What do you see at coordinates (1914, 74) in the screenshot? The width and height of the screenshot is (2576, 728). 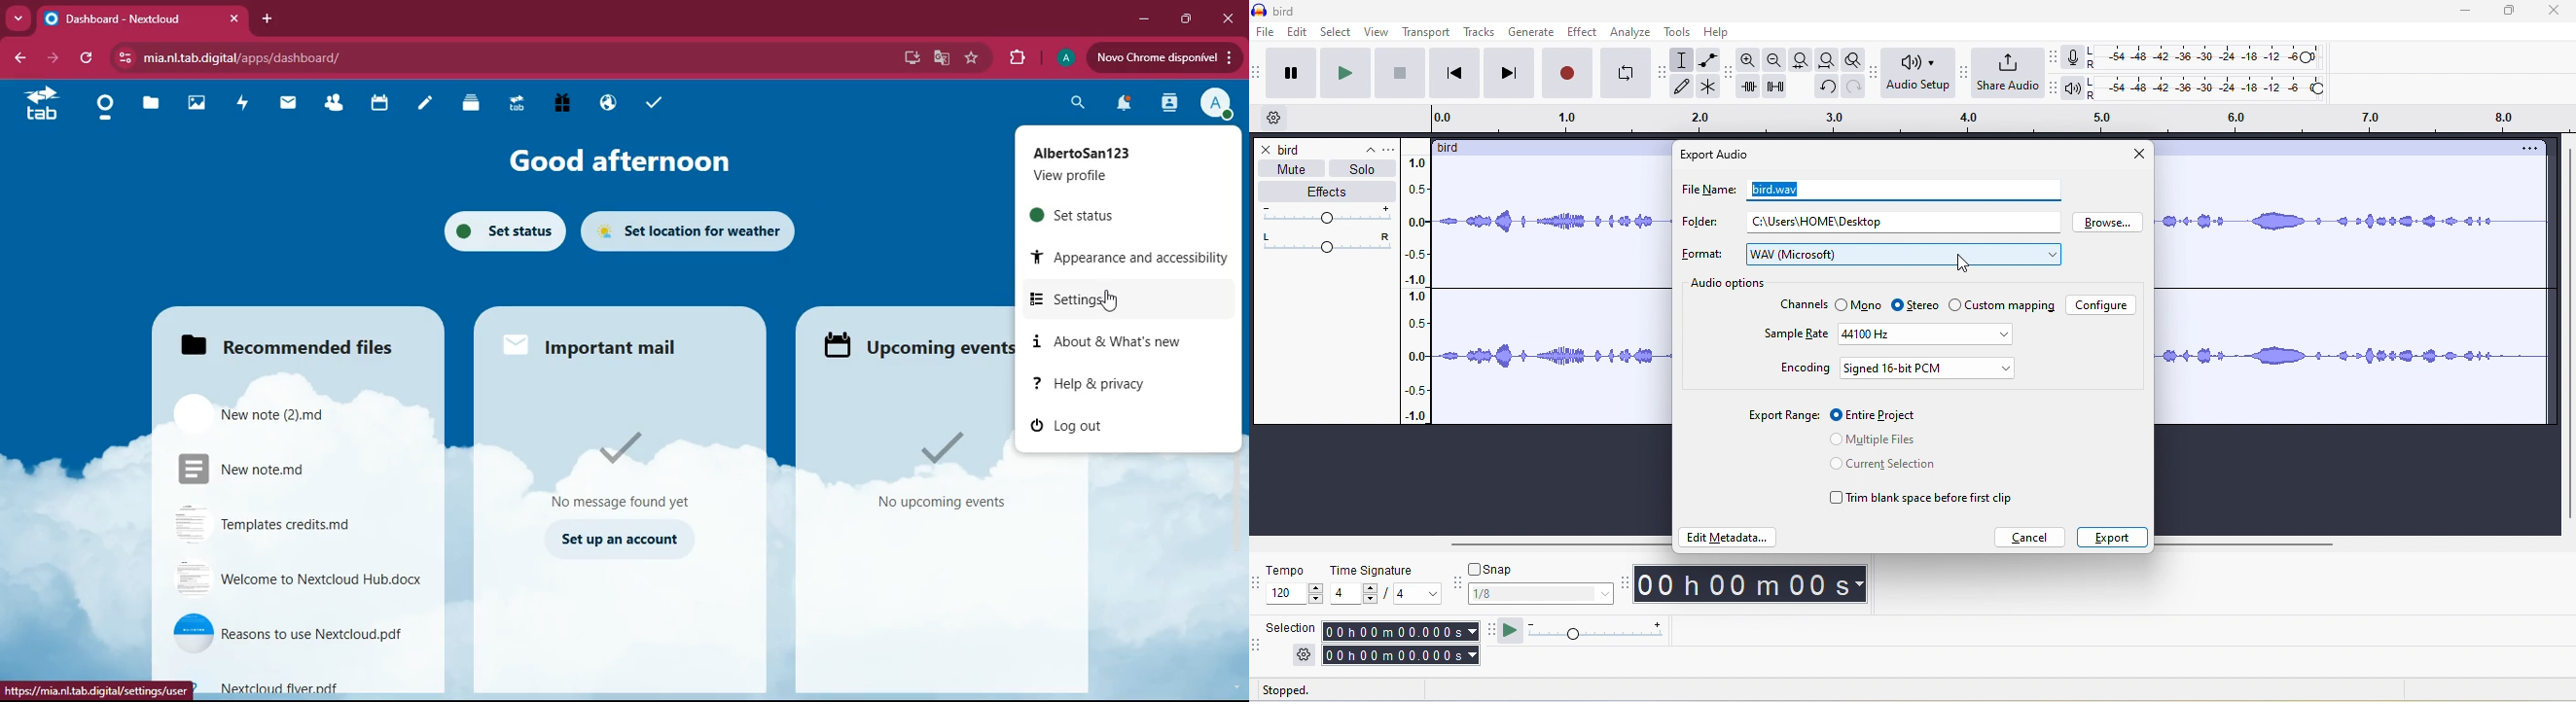 I see `audio setup` at bounding box center [1914, 74].